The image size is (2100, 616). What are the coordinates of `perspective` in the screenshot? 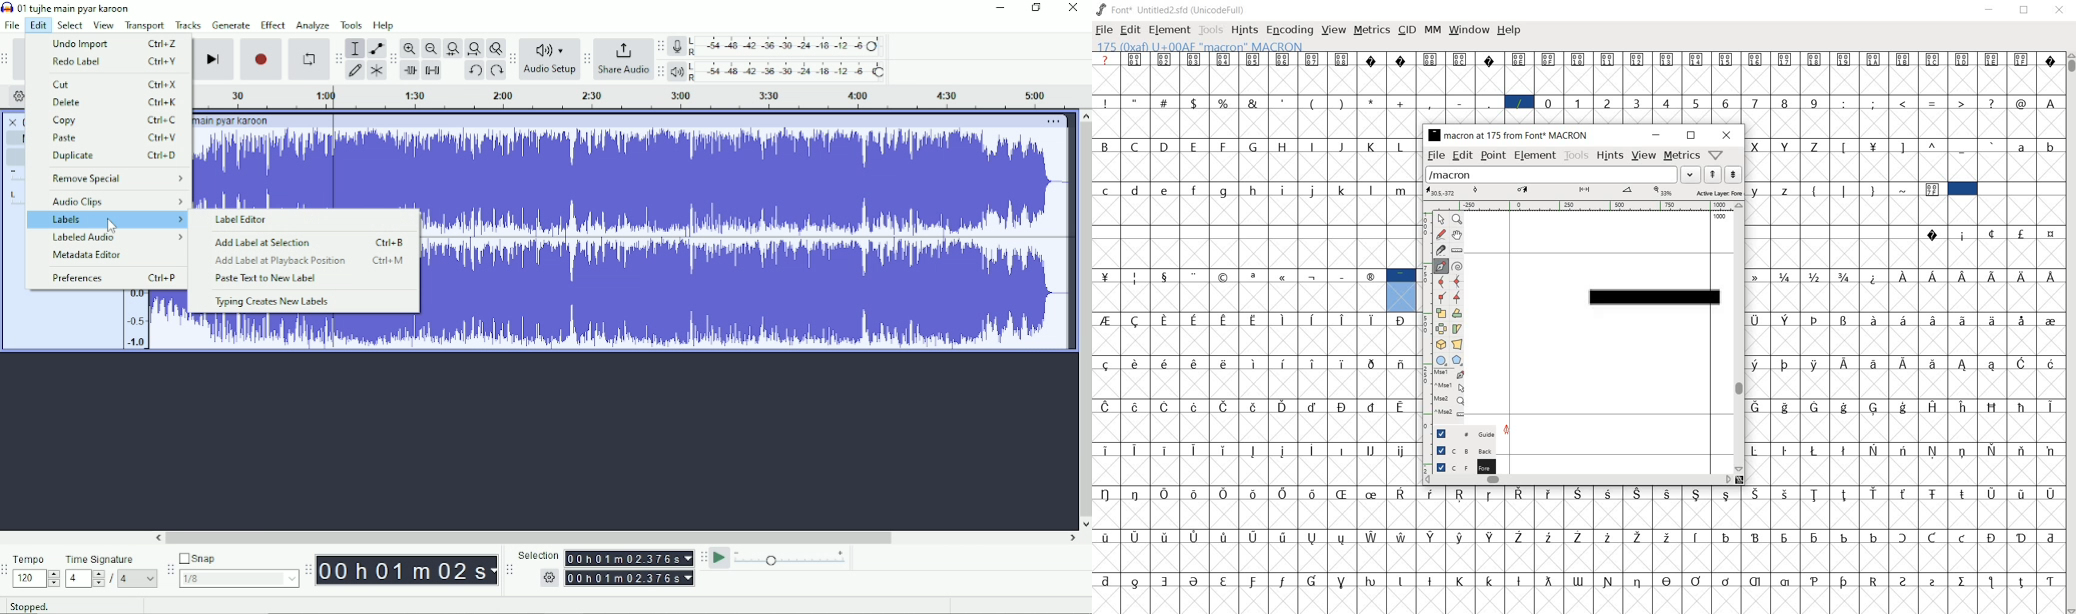 It's located at (1458, 344).